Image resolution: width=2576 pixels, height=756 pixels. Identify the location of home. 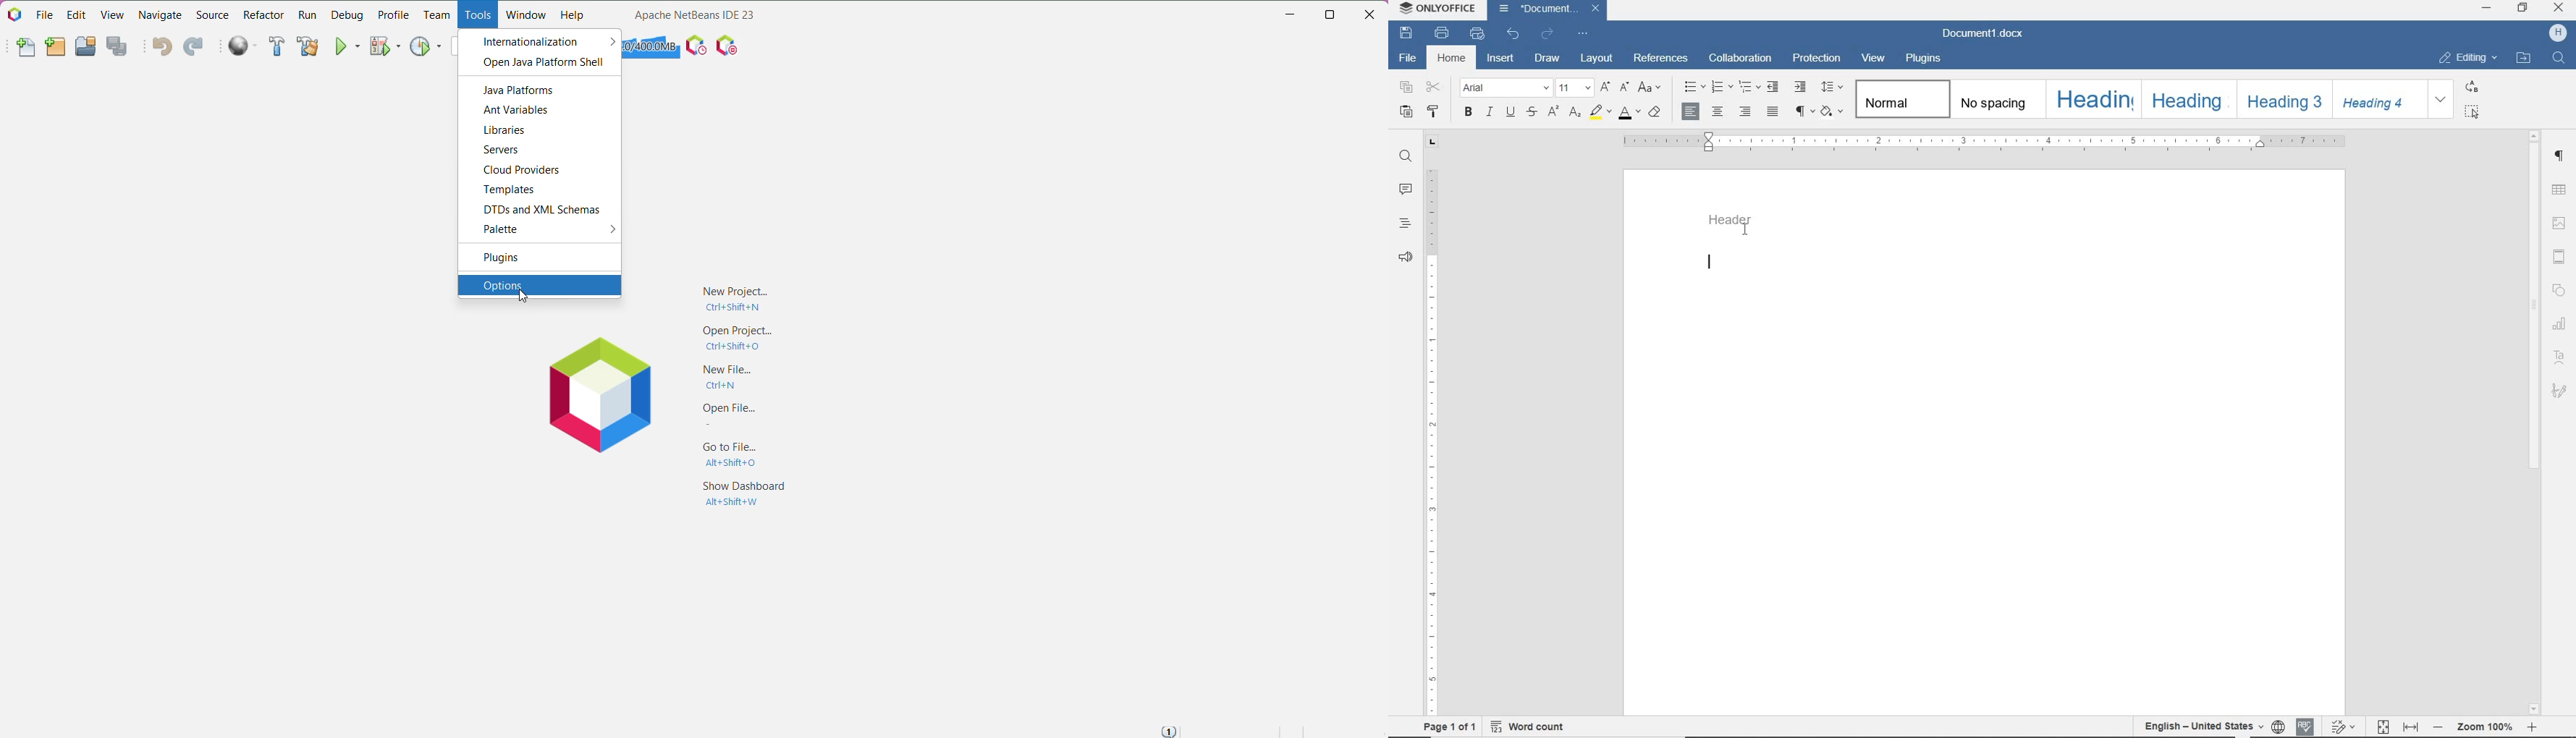
(1451, 59).